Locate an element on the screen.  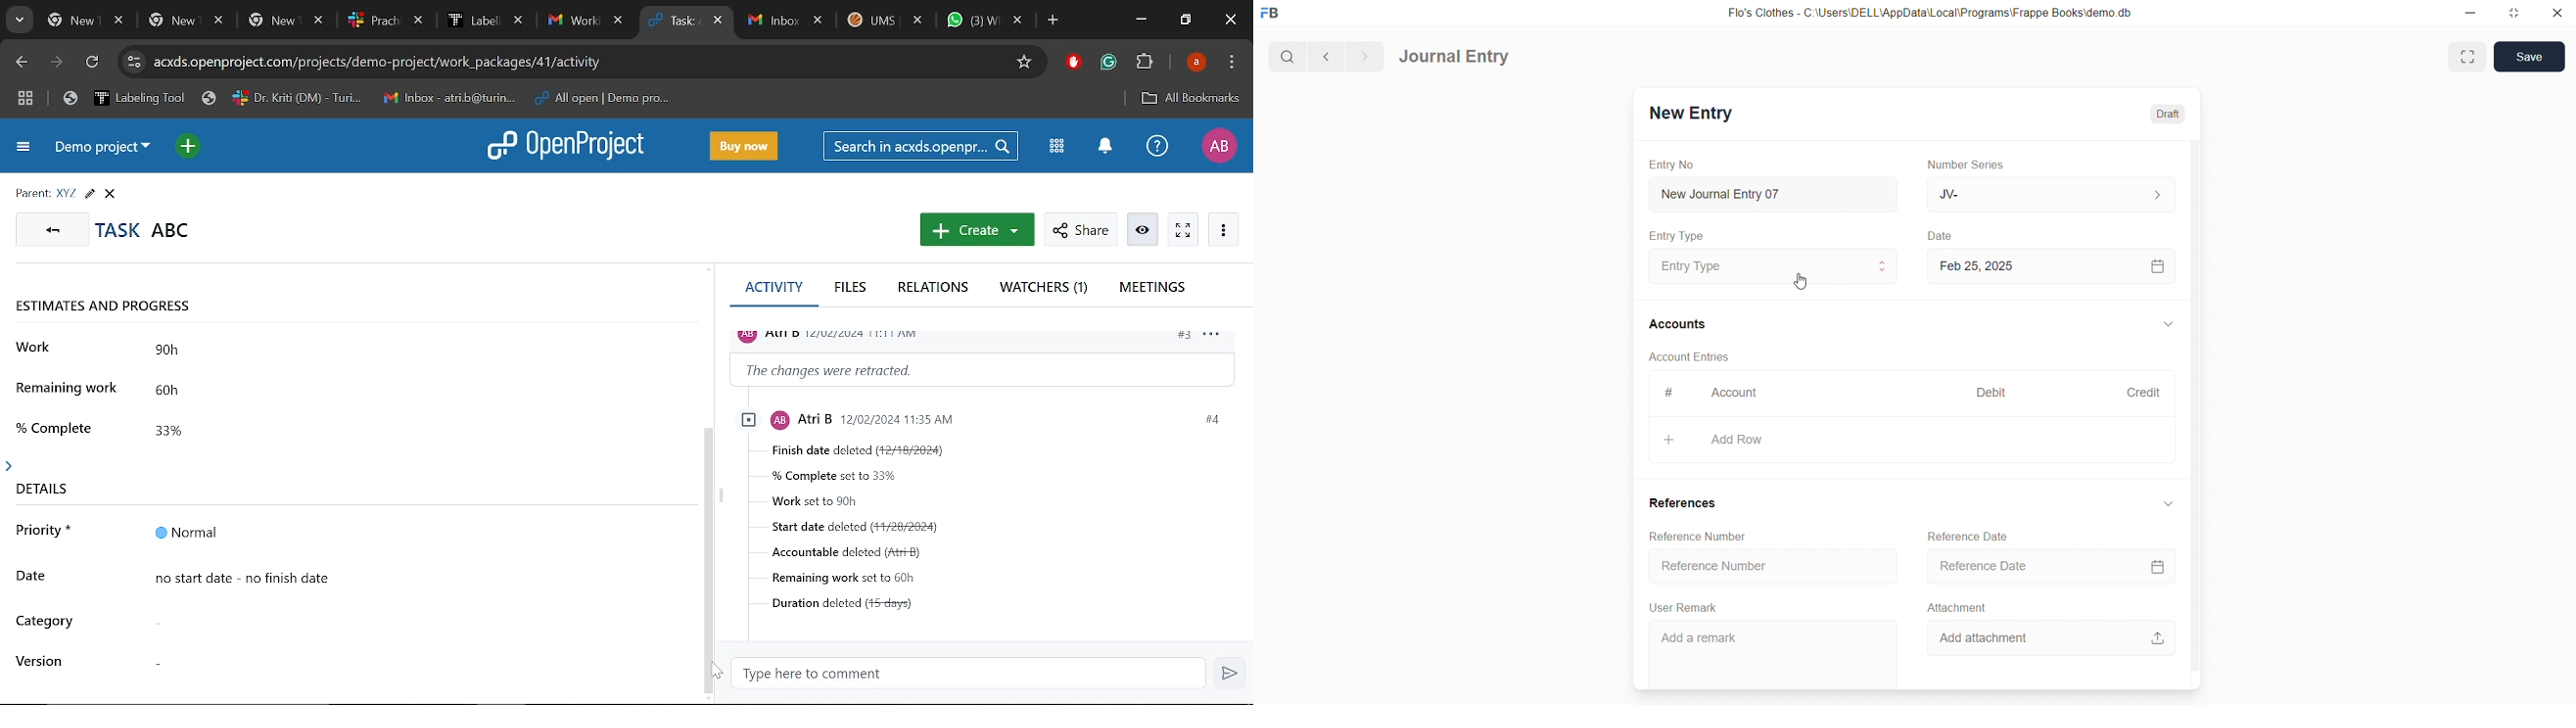
details is located at coordinates (38, 484).